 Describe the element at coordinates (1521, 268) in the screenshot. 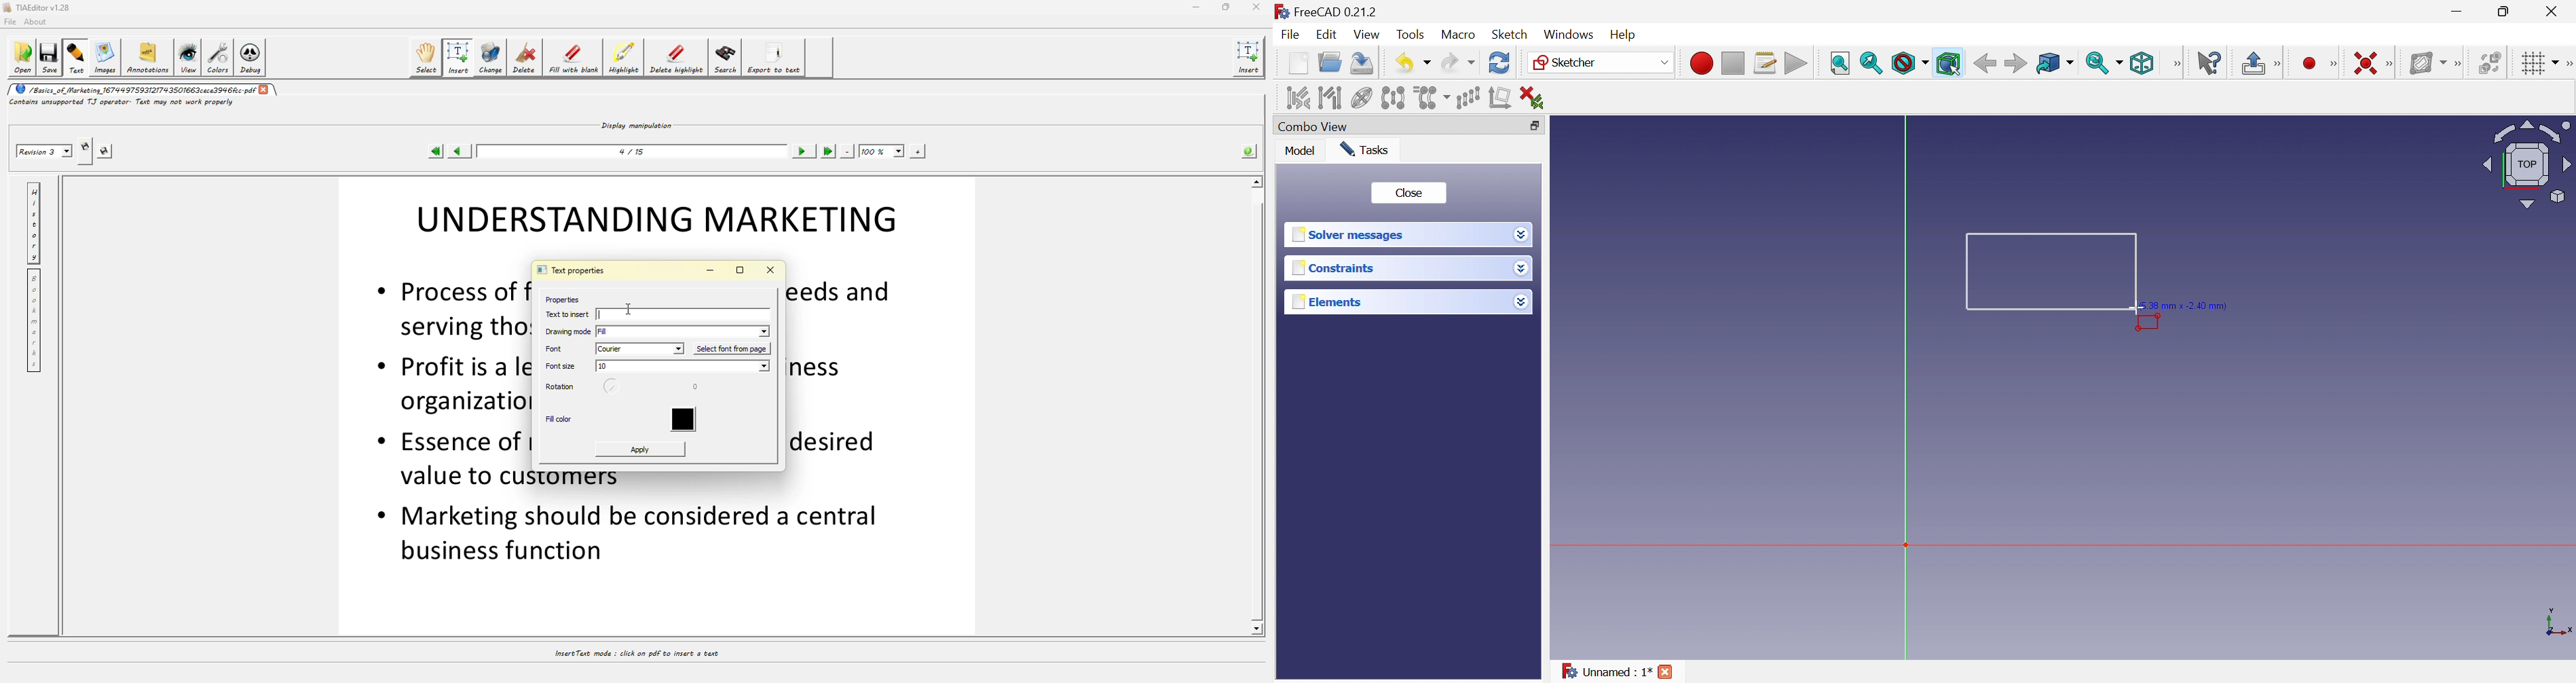

I see `Drop down` at that location.